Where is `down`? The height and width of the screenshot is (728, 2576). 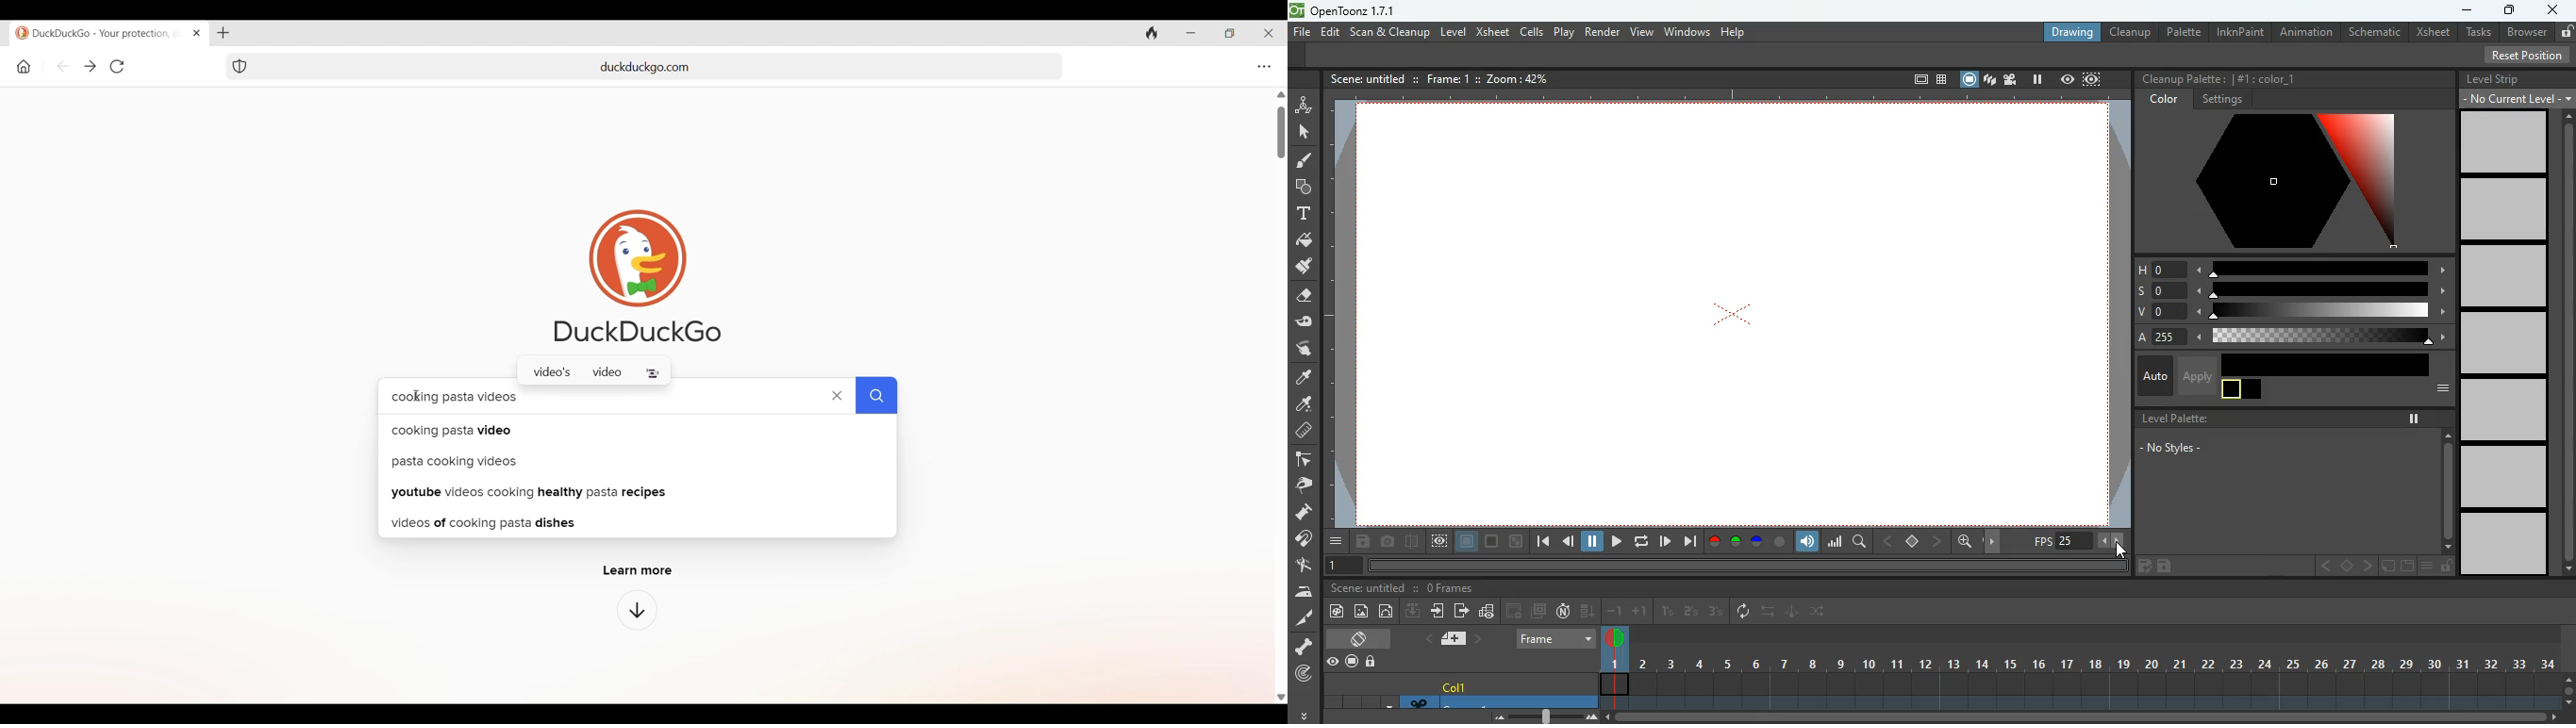 down is located at coordinates (1586, 612).